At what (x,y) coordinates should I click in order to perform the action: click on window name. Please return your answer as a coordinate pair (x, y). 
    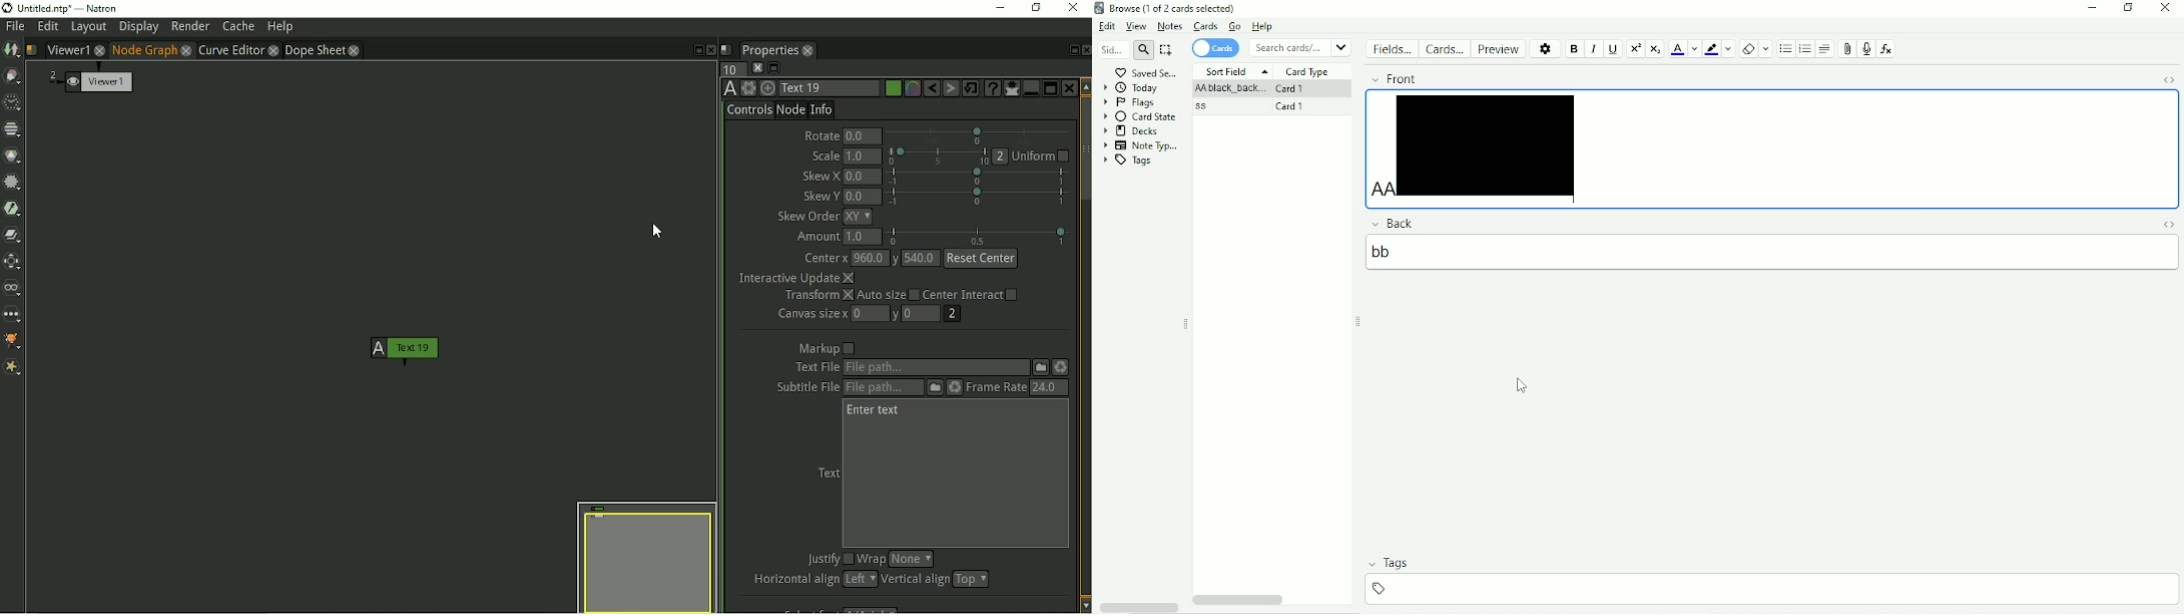
    Looking at the image, I should click on (1168, 8).